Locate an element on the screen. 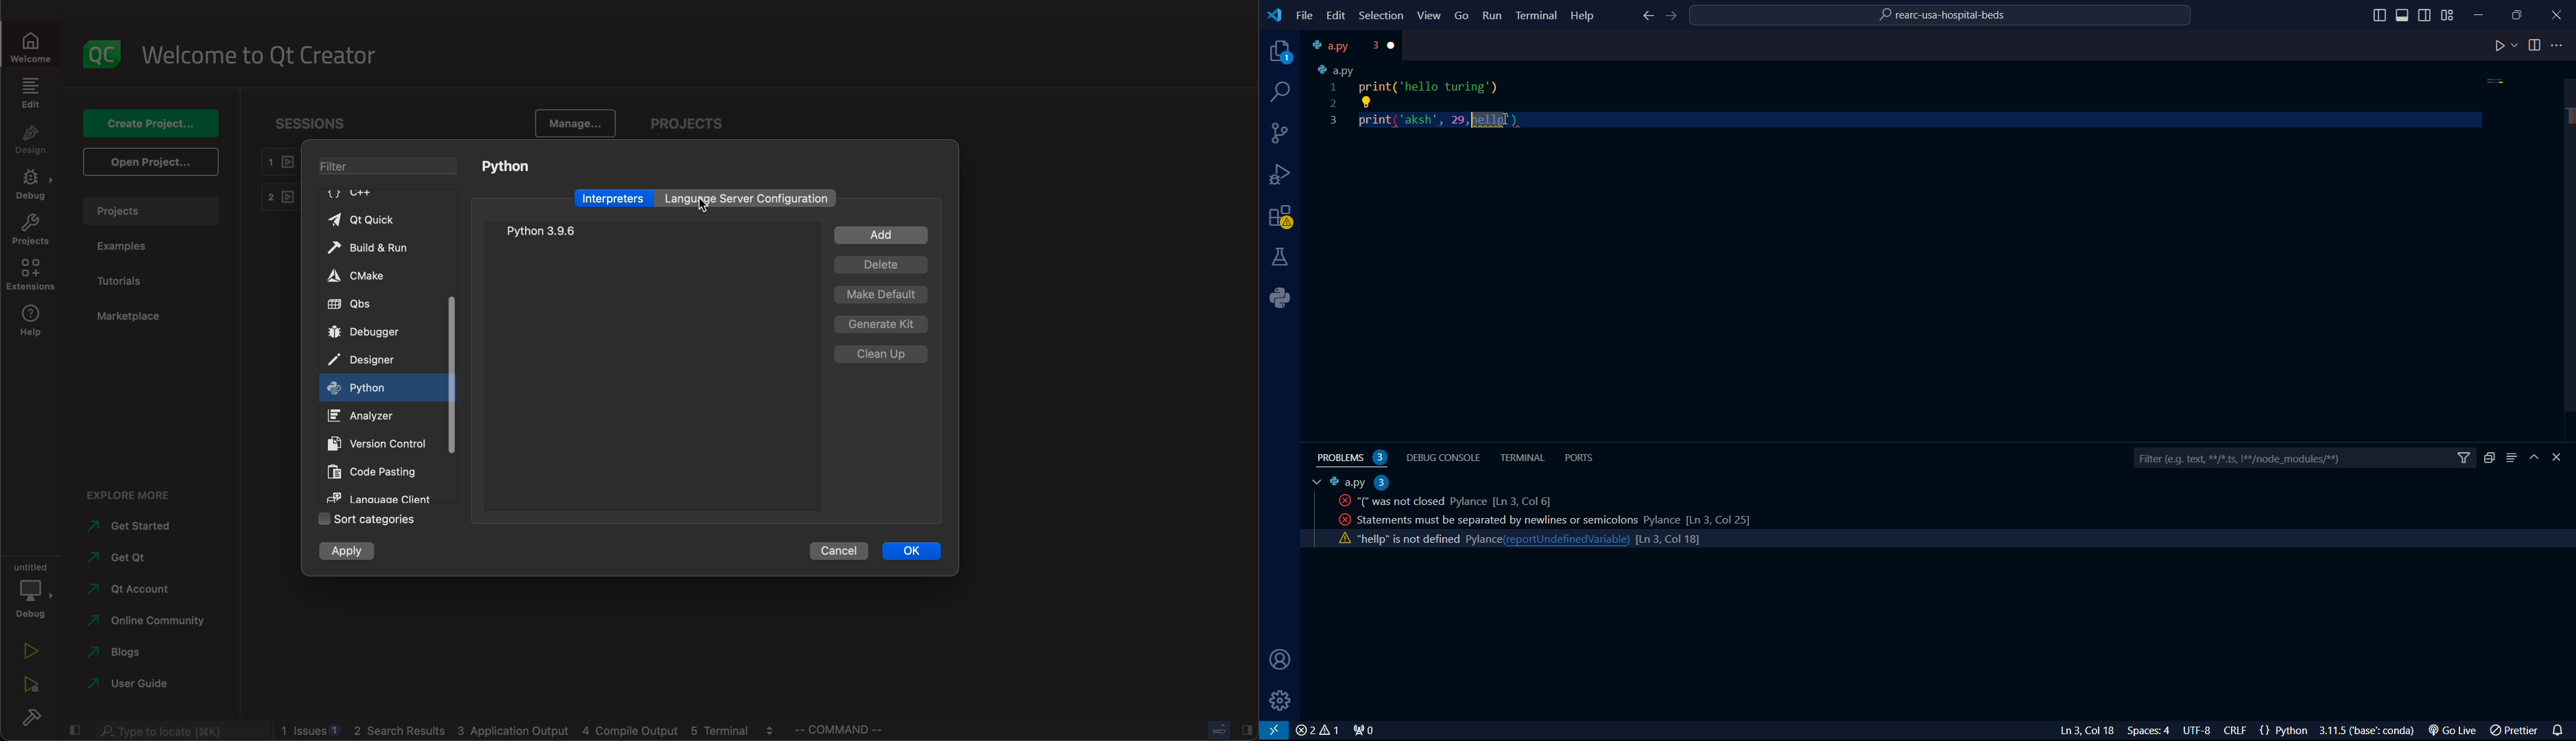  UTF-8 is located at coordinates (2202, 731).